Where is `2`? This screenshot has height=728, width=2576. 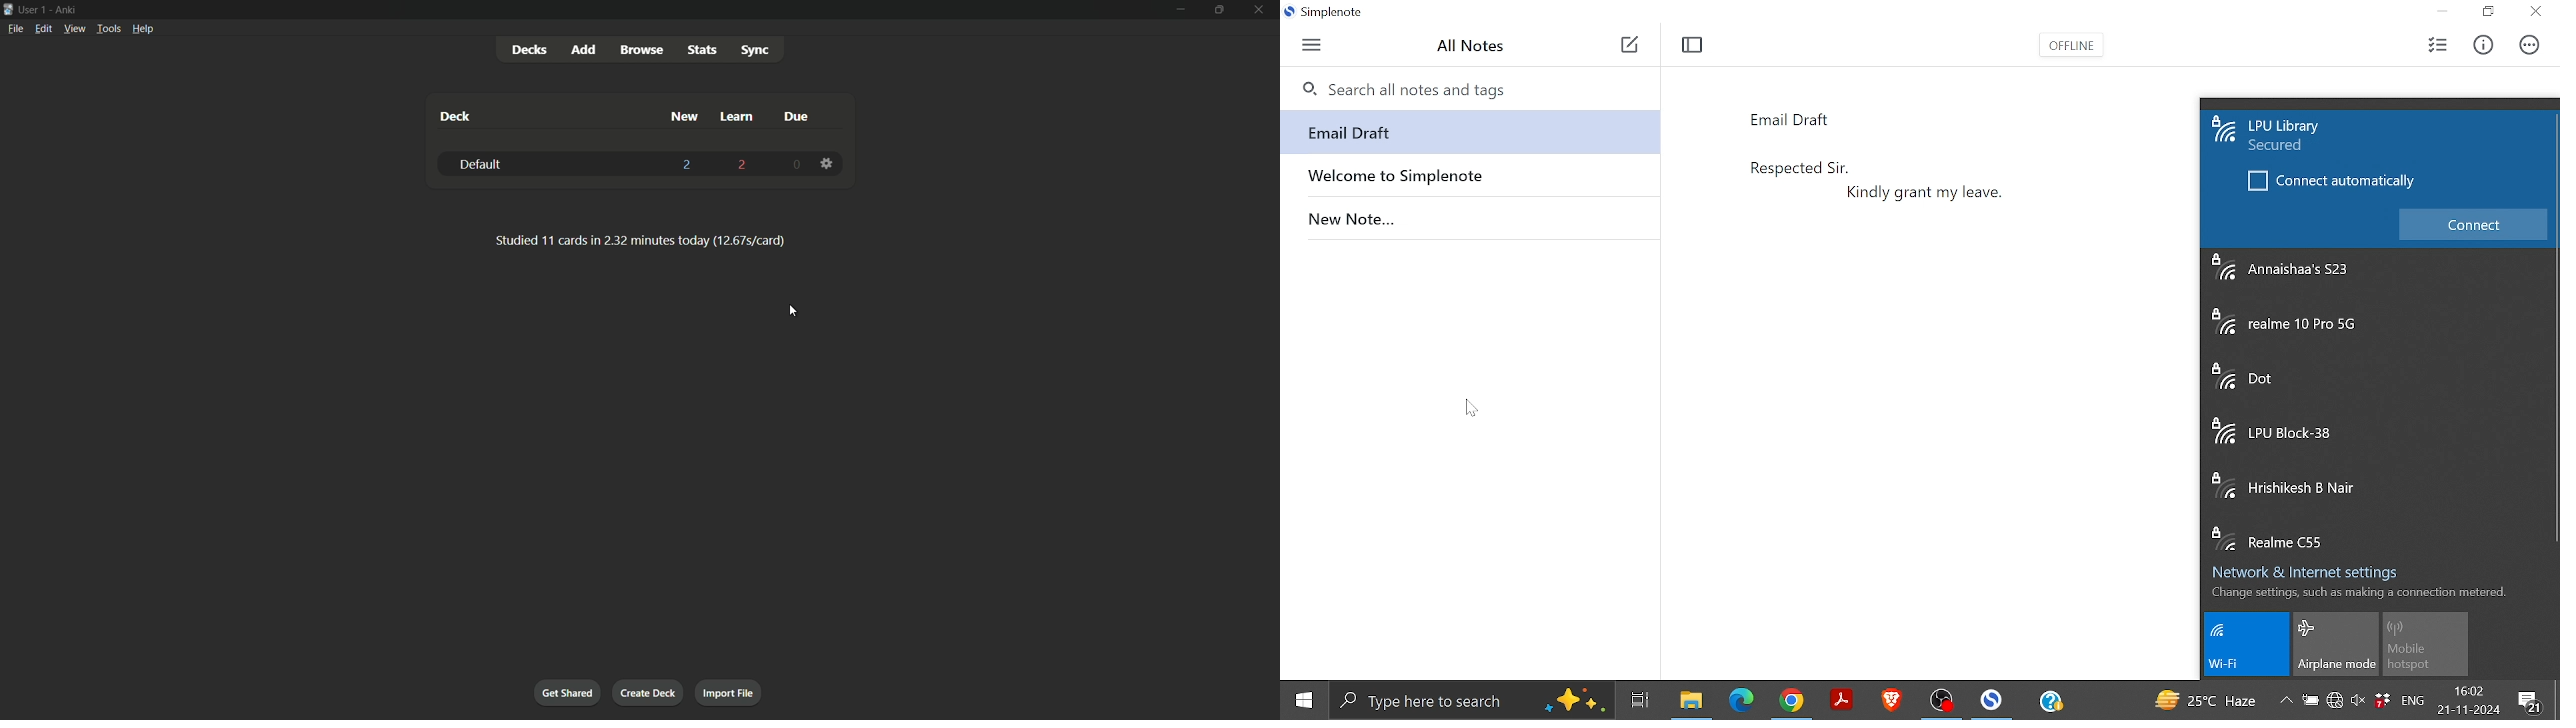 2 is located at coordinates (687, 165).